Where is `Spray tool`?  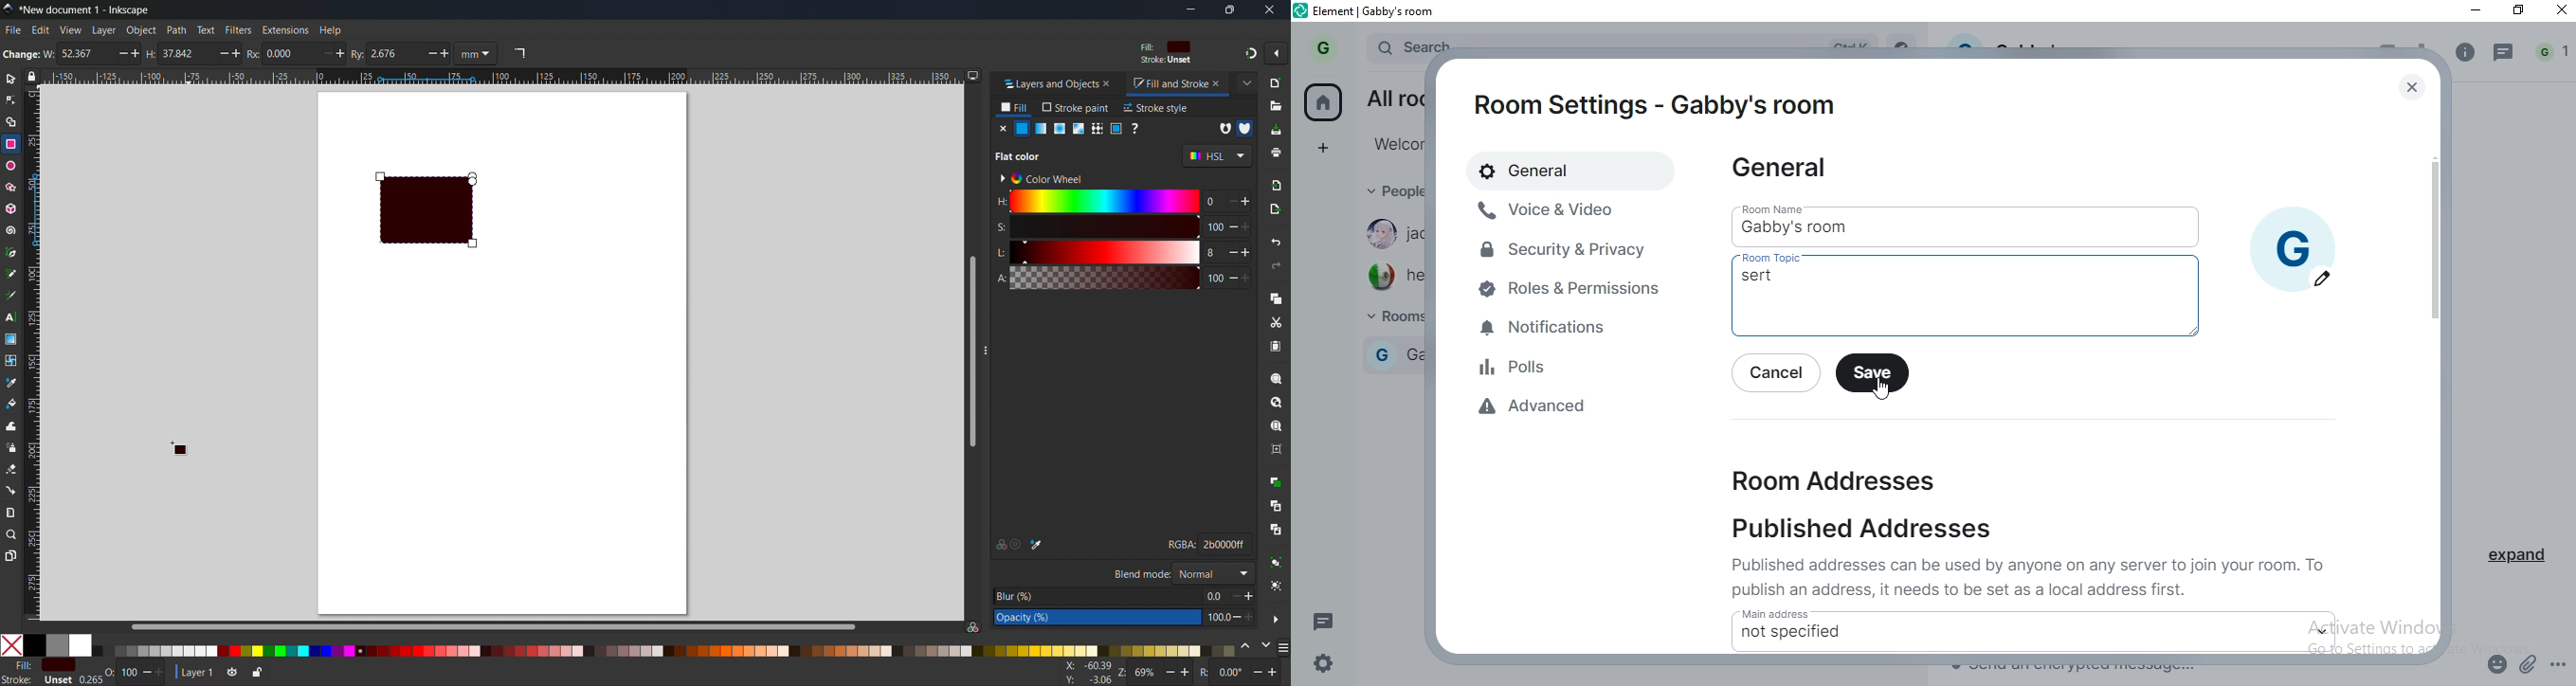 Spray tool is located at coordinates (11, 448).